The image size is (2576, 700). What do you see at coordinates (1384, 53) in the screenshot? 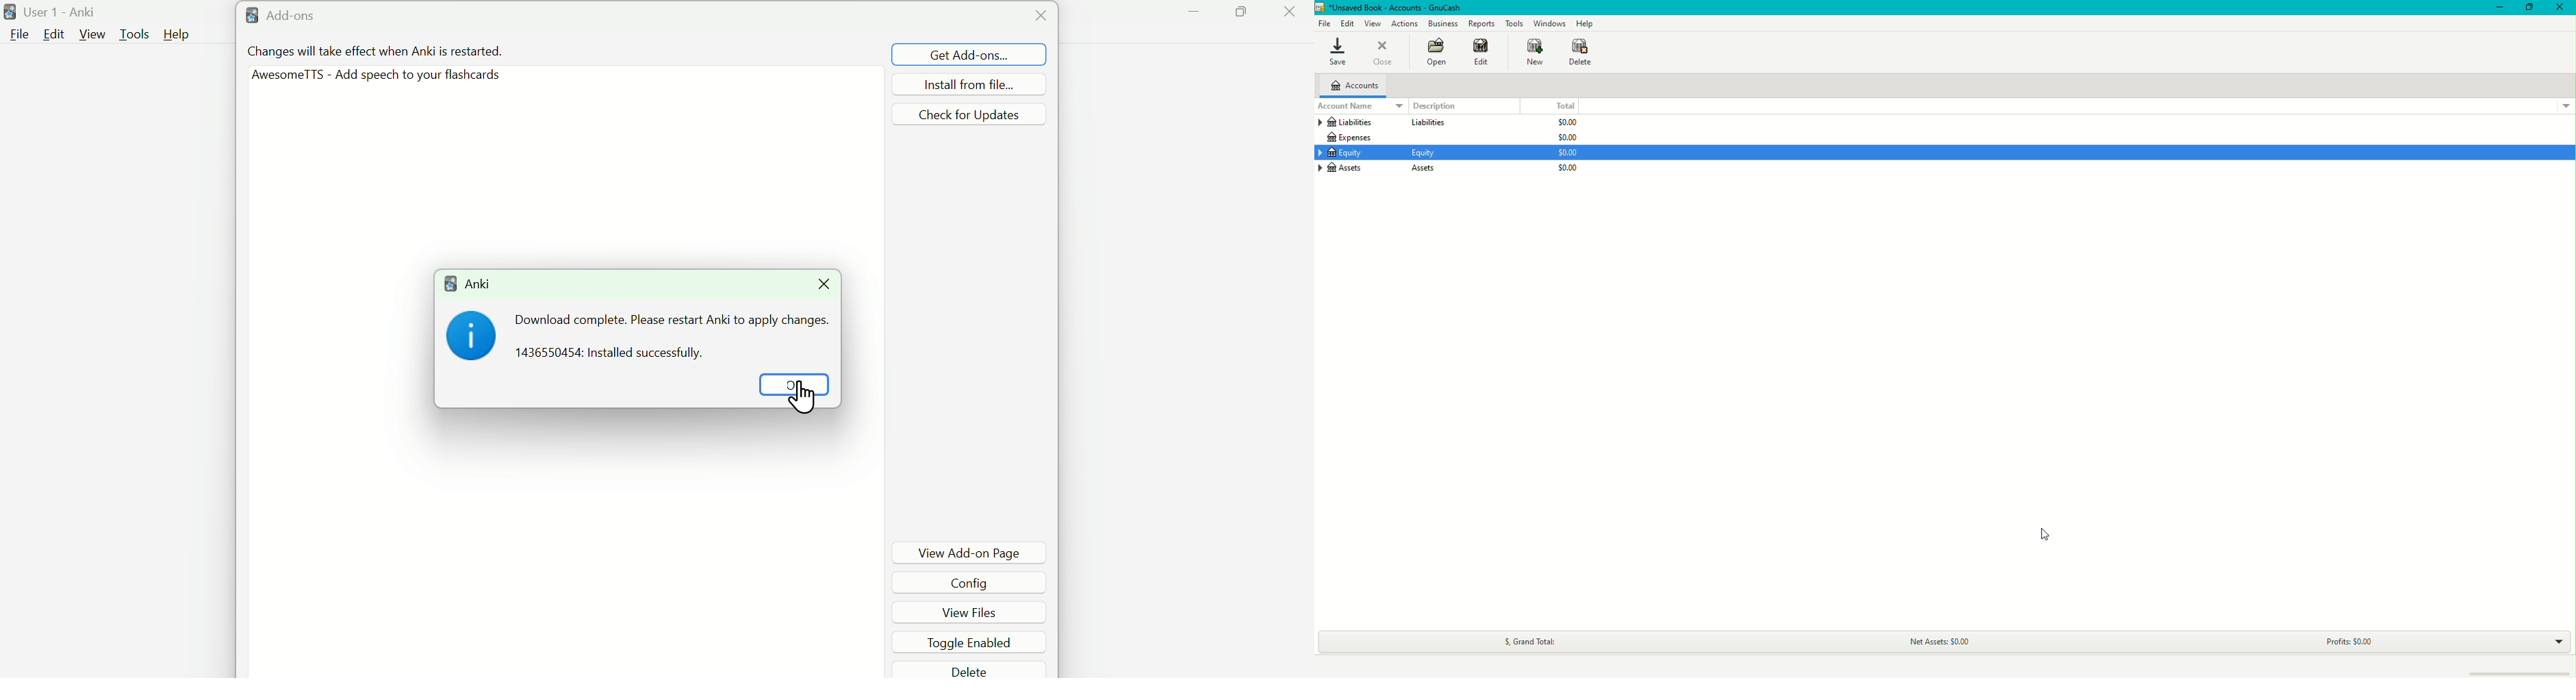
I see `Close` at bounding box center [1384, 53].